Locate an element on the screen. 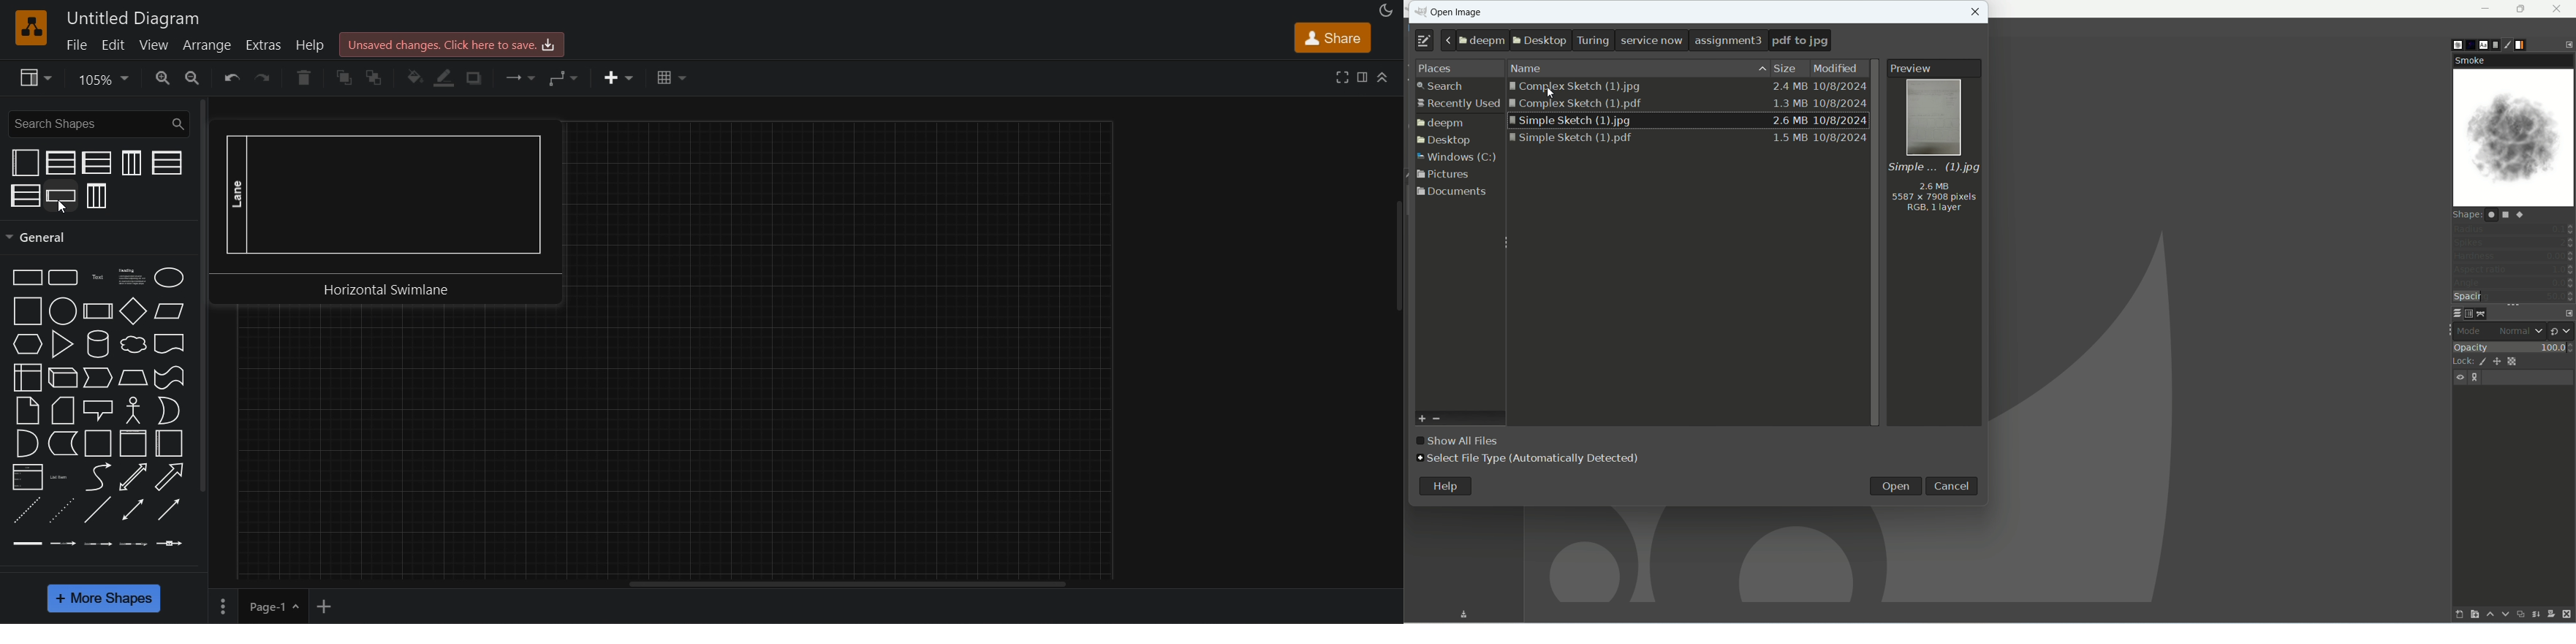 Image resolution: width=2576 pixels, height=644 pixels. link is located at coordinates (27, 544).